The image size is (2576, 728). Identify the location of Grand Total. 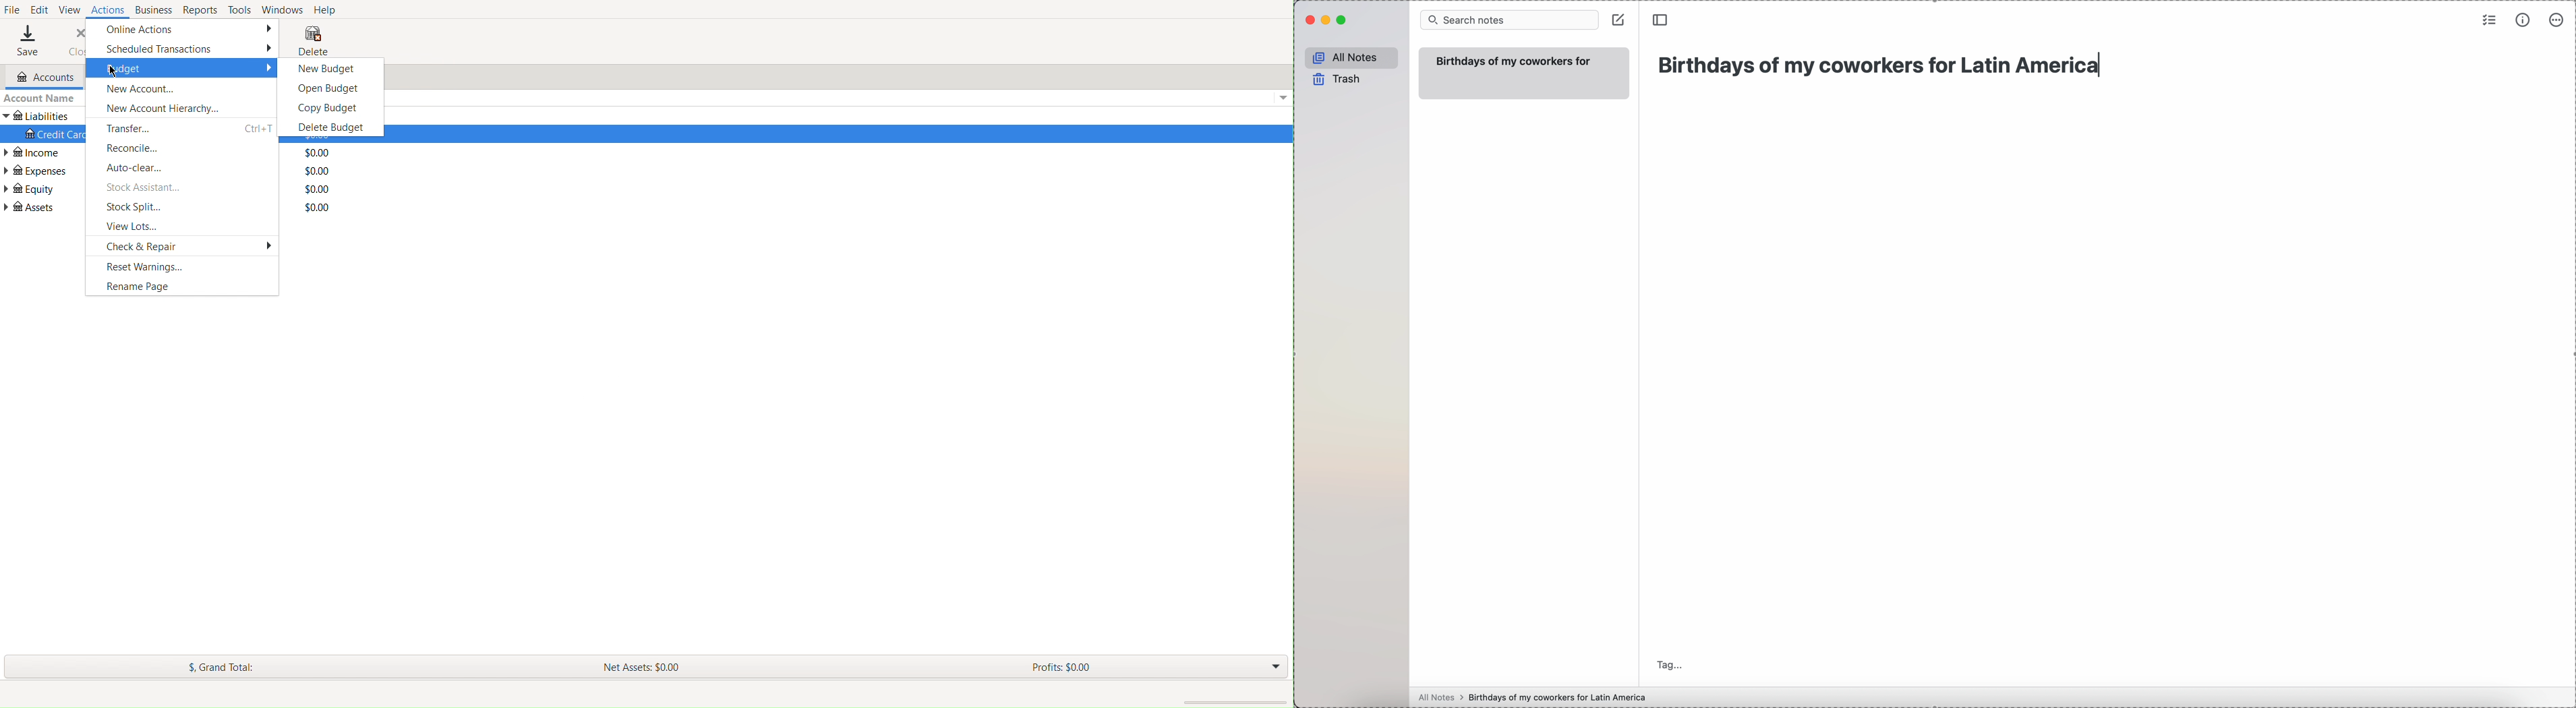
(227, 666).